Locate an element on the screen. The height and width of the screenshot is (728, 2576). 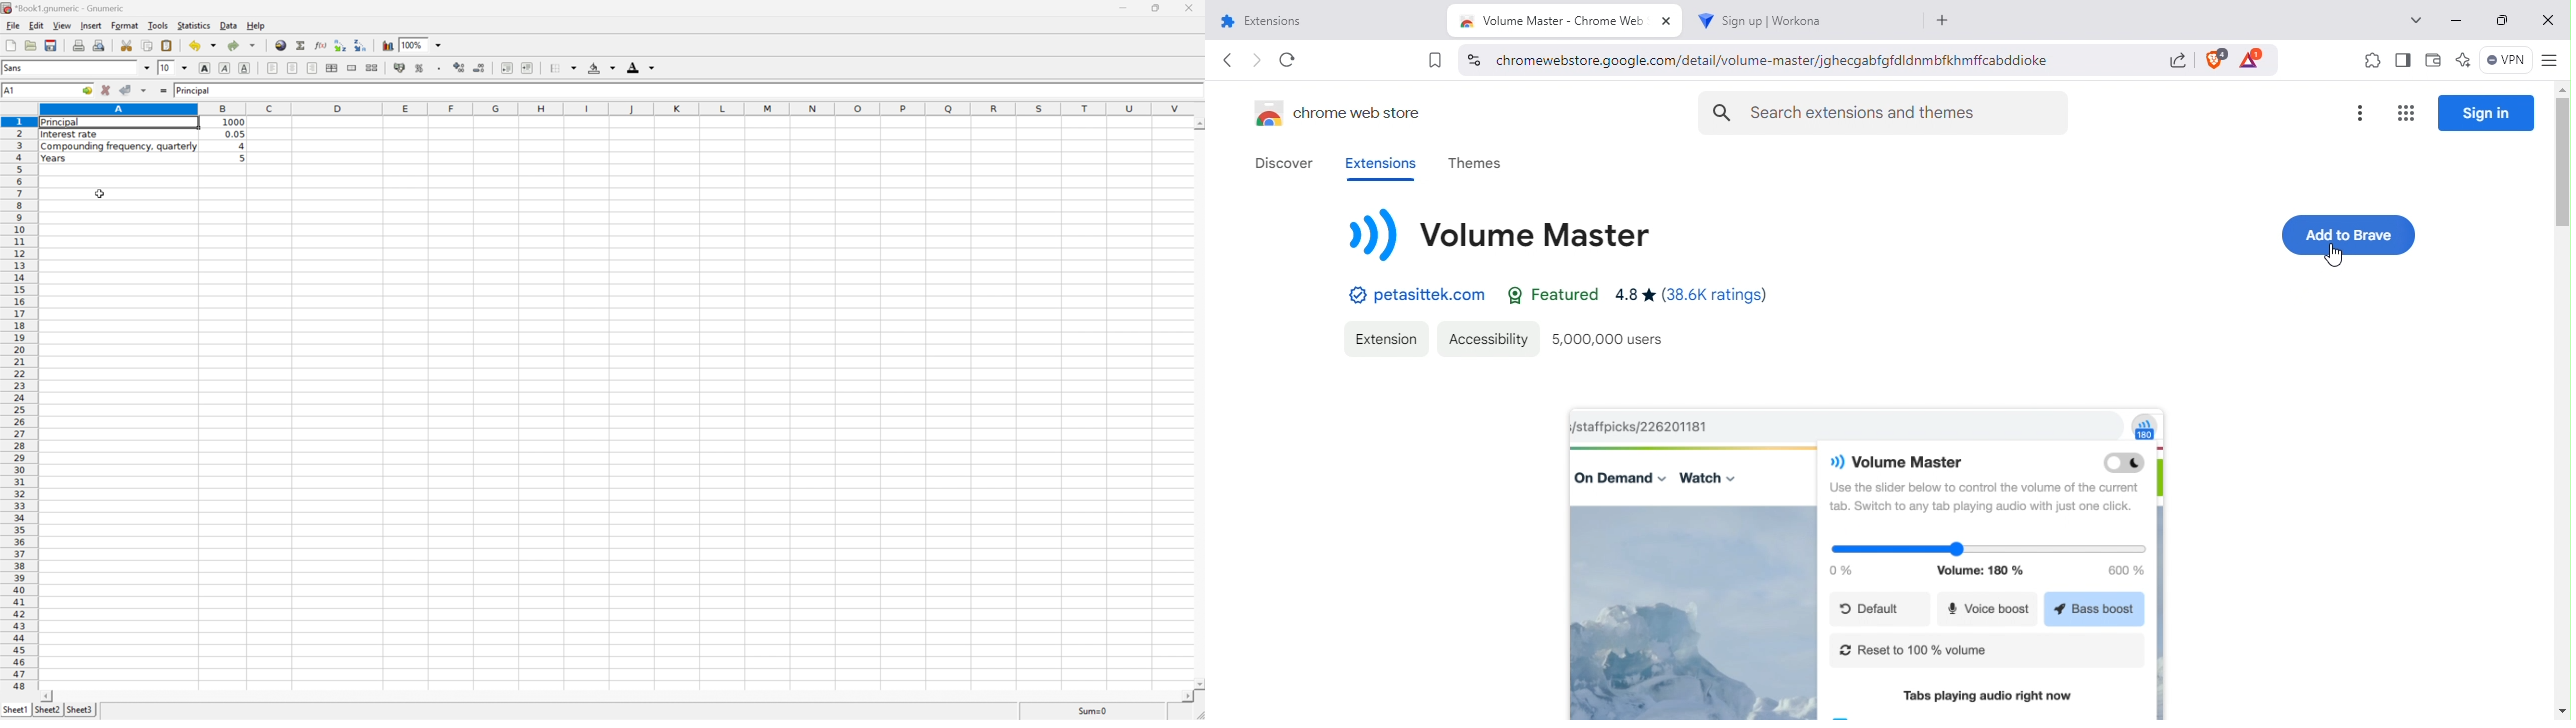
insert hyperlink is located at coordinates (281, 44).